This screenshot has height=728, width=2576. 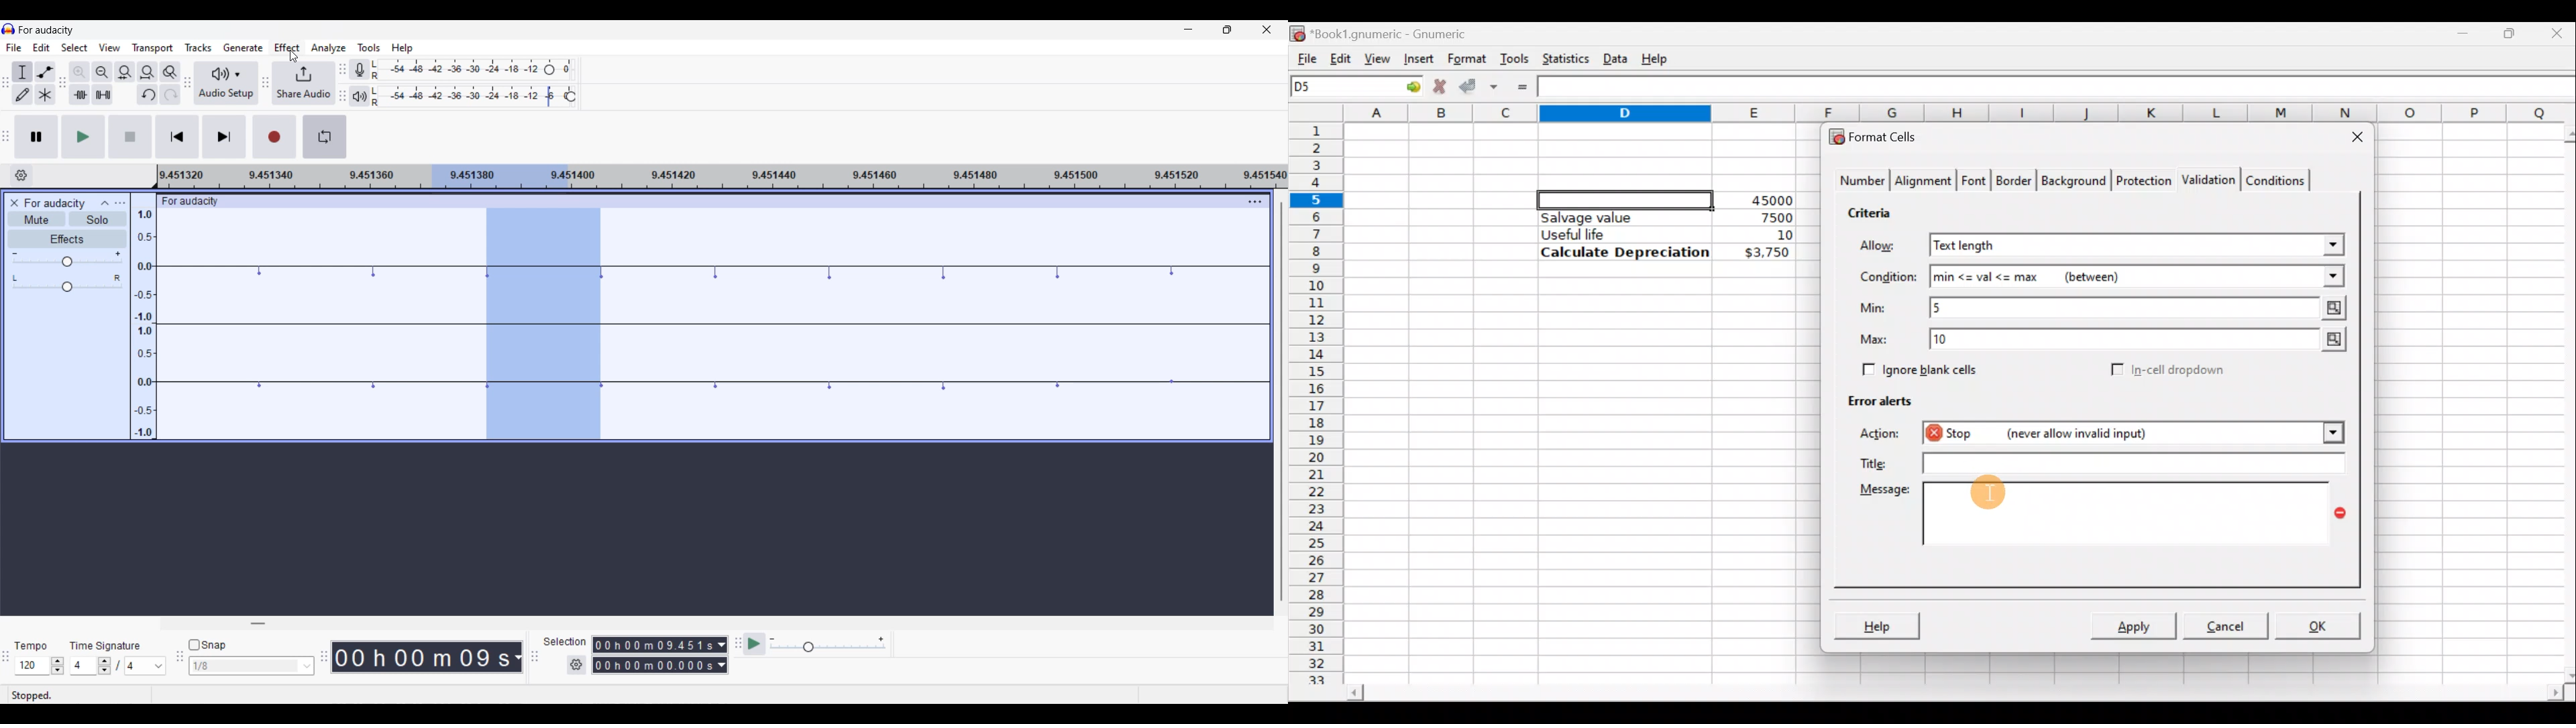 I want to click on Vertical slide bar, so click(x=1283, y=402).